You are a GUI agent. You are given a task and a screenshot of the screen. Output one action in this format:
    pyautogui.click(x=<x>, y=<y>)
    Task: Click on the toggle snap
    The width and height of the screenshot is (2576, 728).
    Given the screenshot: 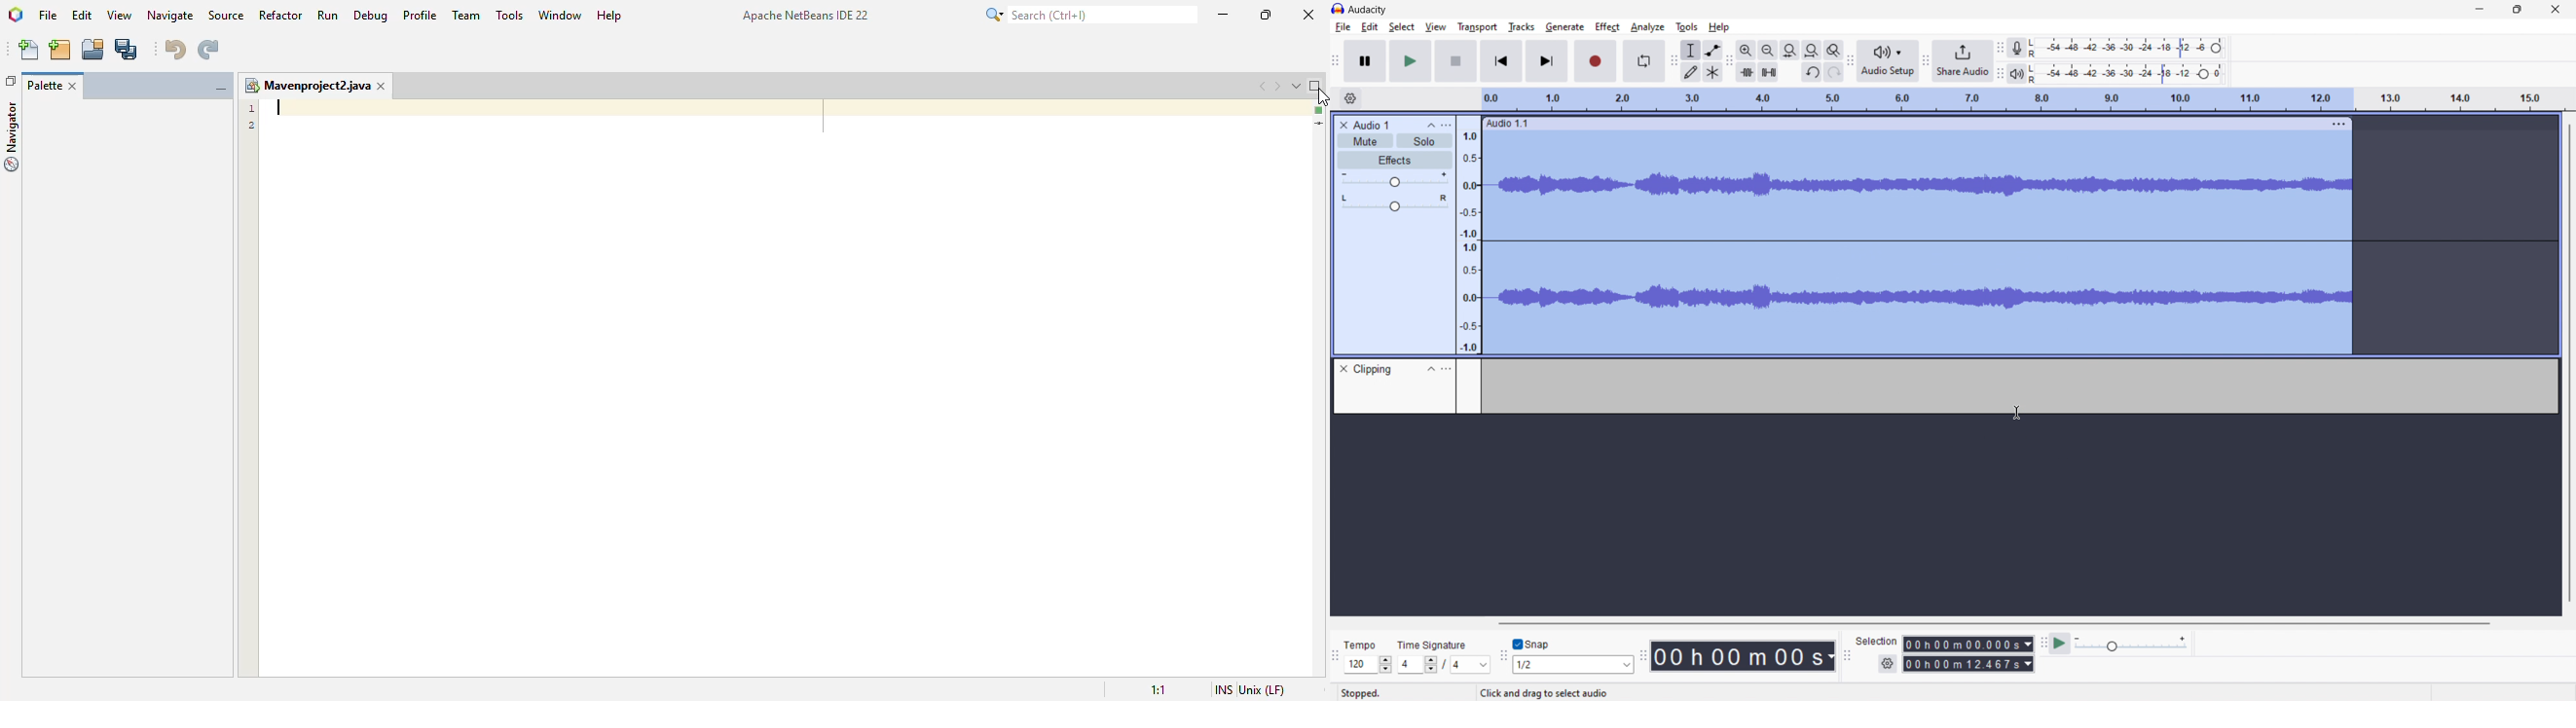 What is the action you would take?
    pyautogui.click(x=1532, y=645)
    